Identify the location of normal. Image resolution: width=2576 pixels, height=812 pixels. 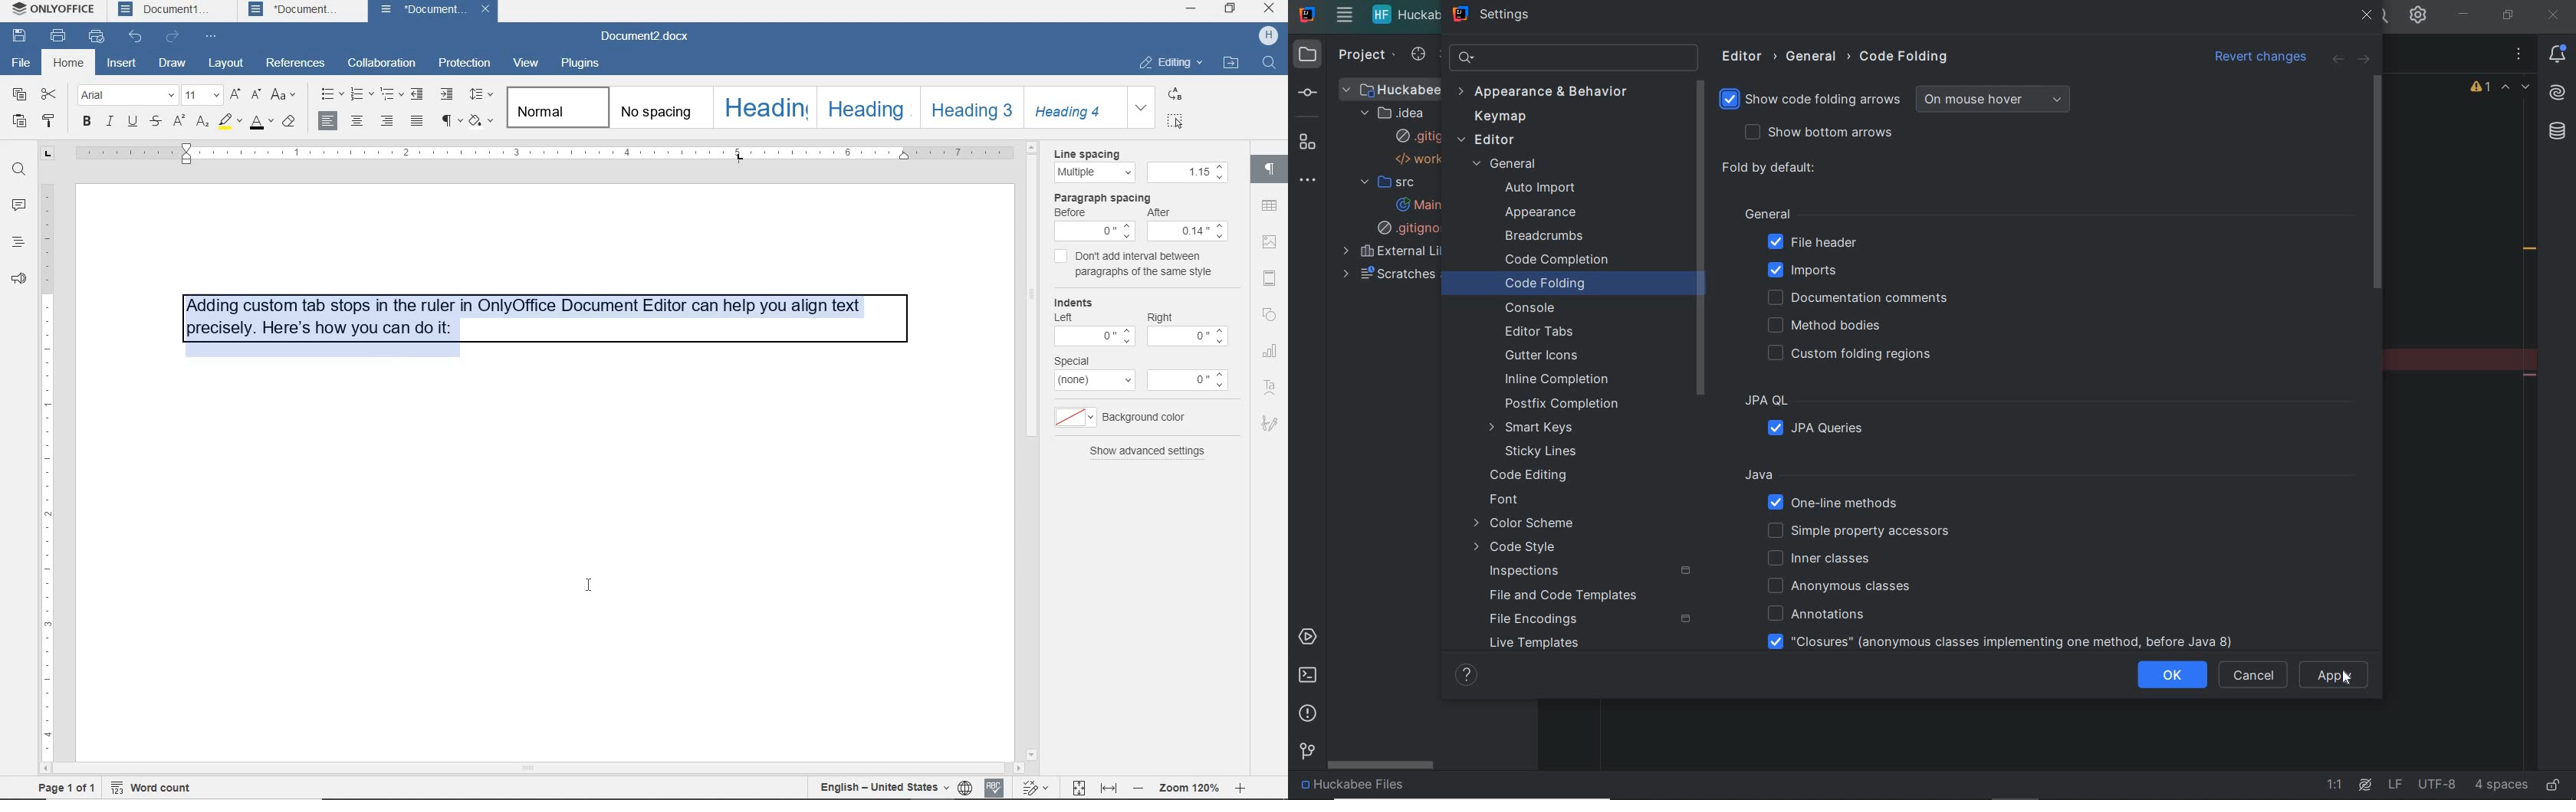
(555, 107).